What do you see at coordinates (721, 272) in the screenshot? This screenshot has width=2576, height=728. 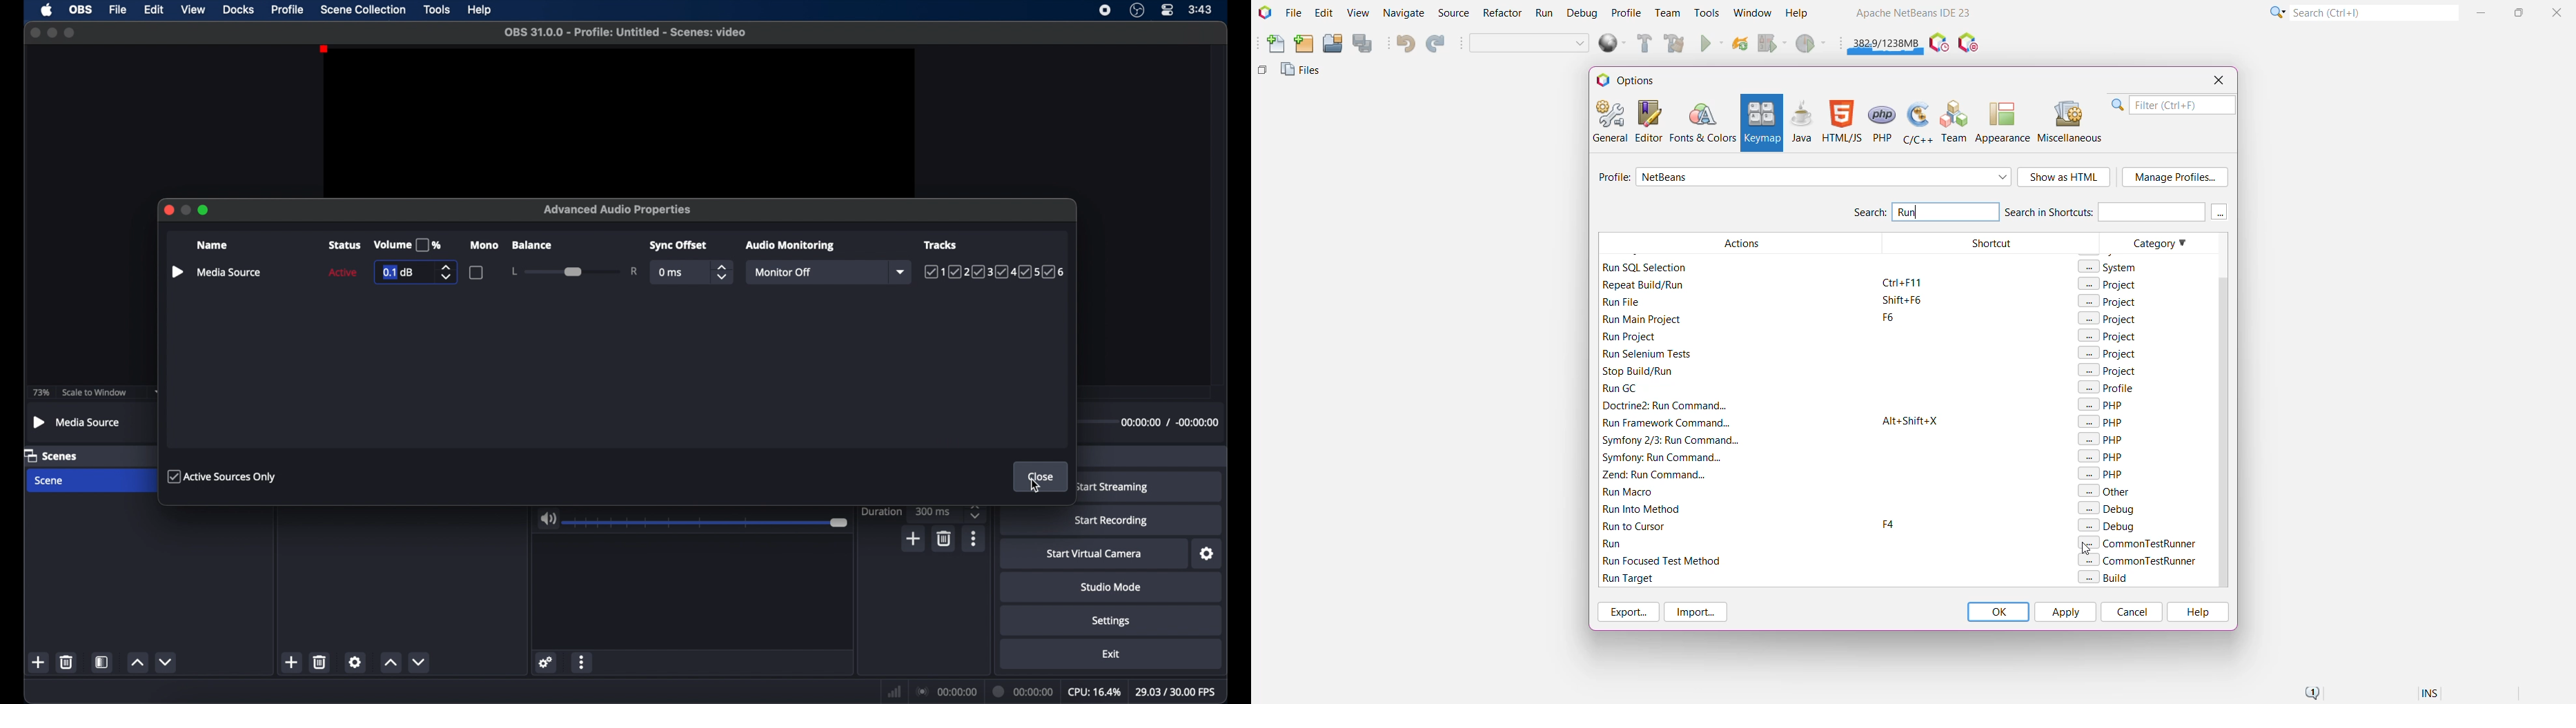 I see `stepper buttons` at bounding box center [721, 272].